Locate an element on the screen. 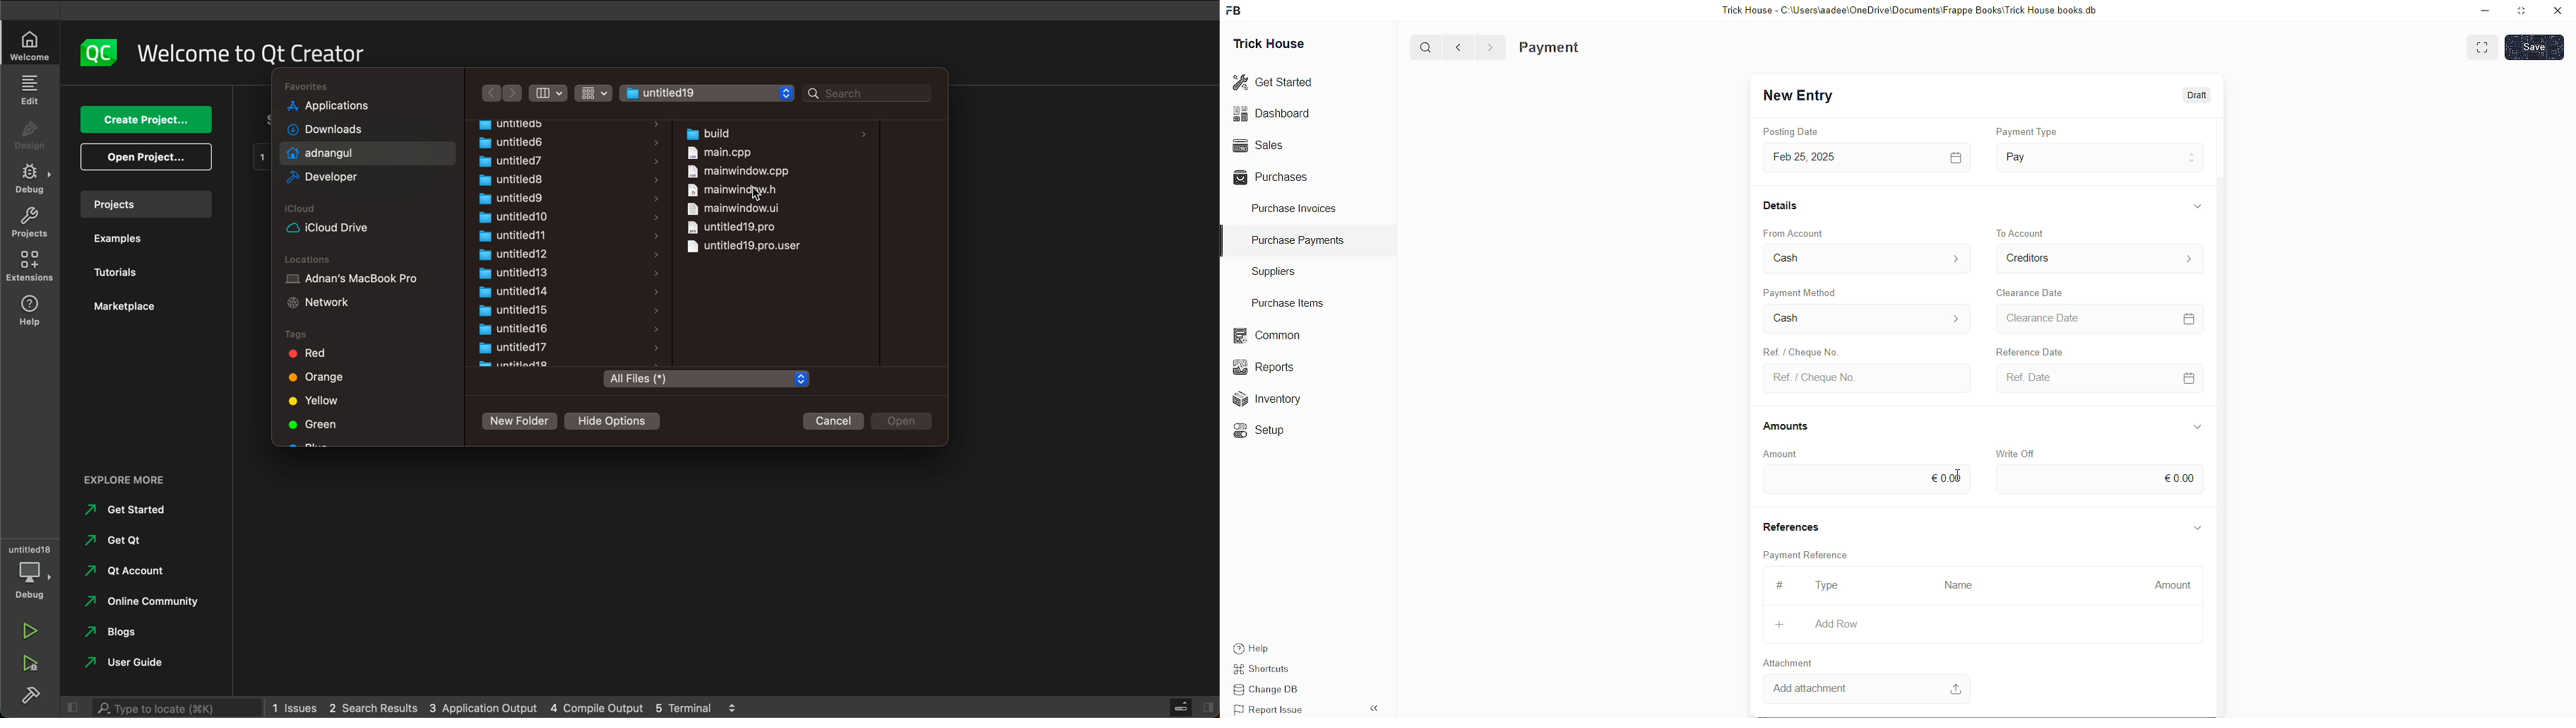  arrows is located at coordinates (503, 93).